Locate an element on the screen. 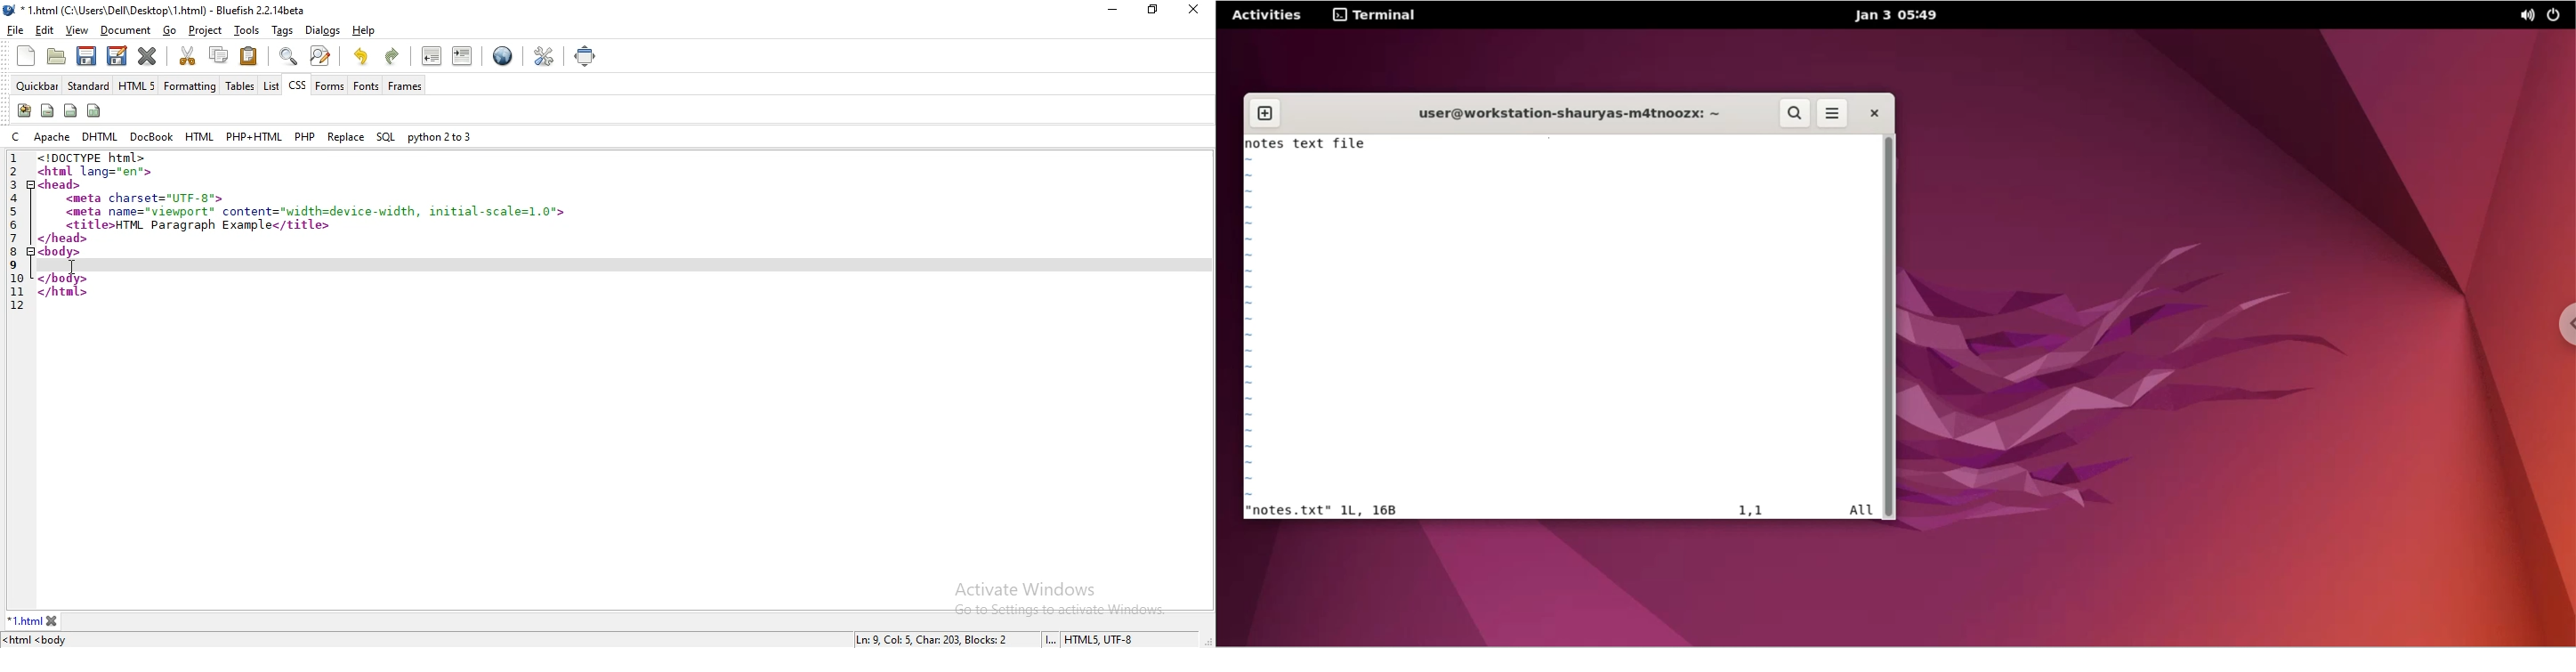  Ln: 9, Col: 5, Char: 203, Blocks: 2 is located at coordinates (937, 640).